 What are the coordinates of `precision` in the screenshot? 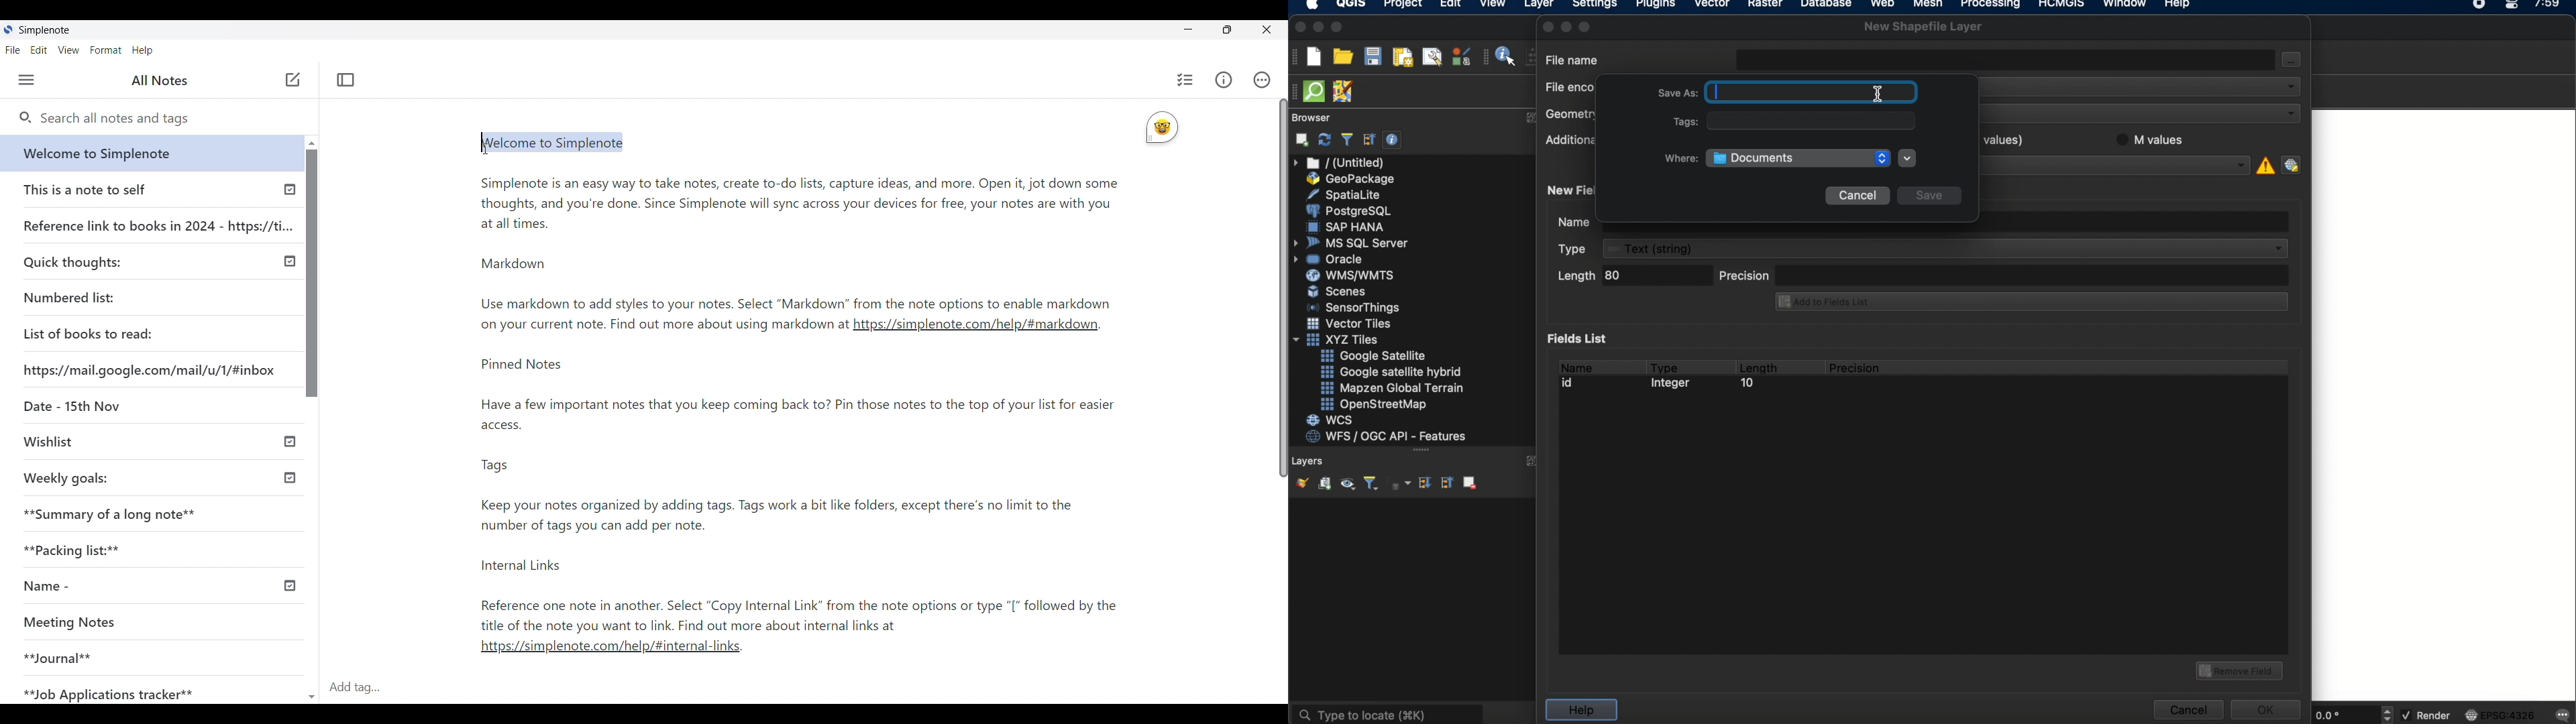 It's located at (2004, 274).